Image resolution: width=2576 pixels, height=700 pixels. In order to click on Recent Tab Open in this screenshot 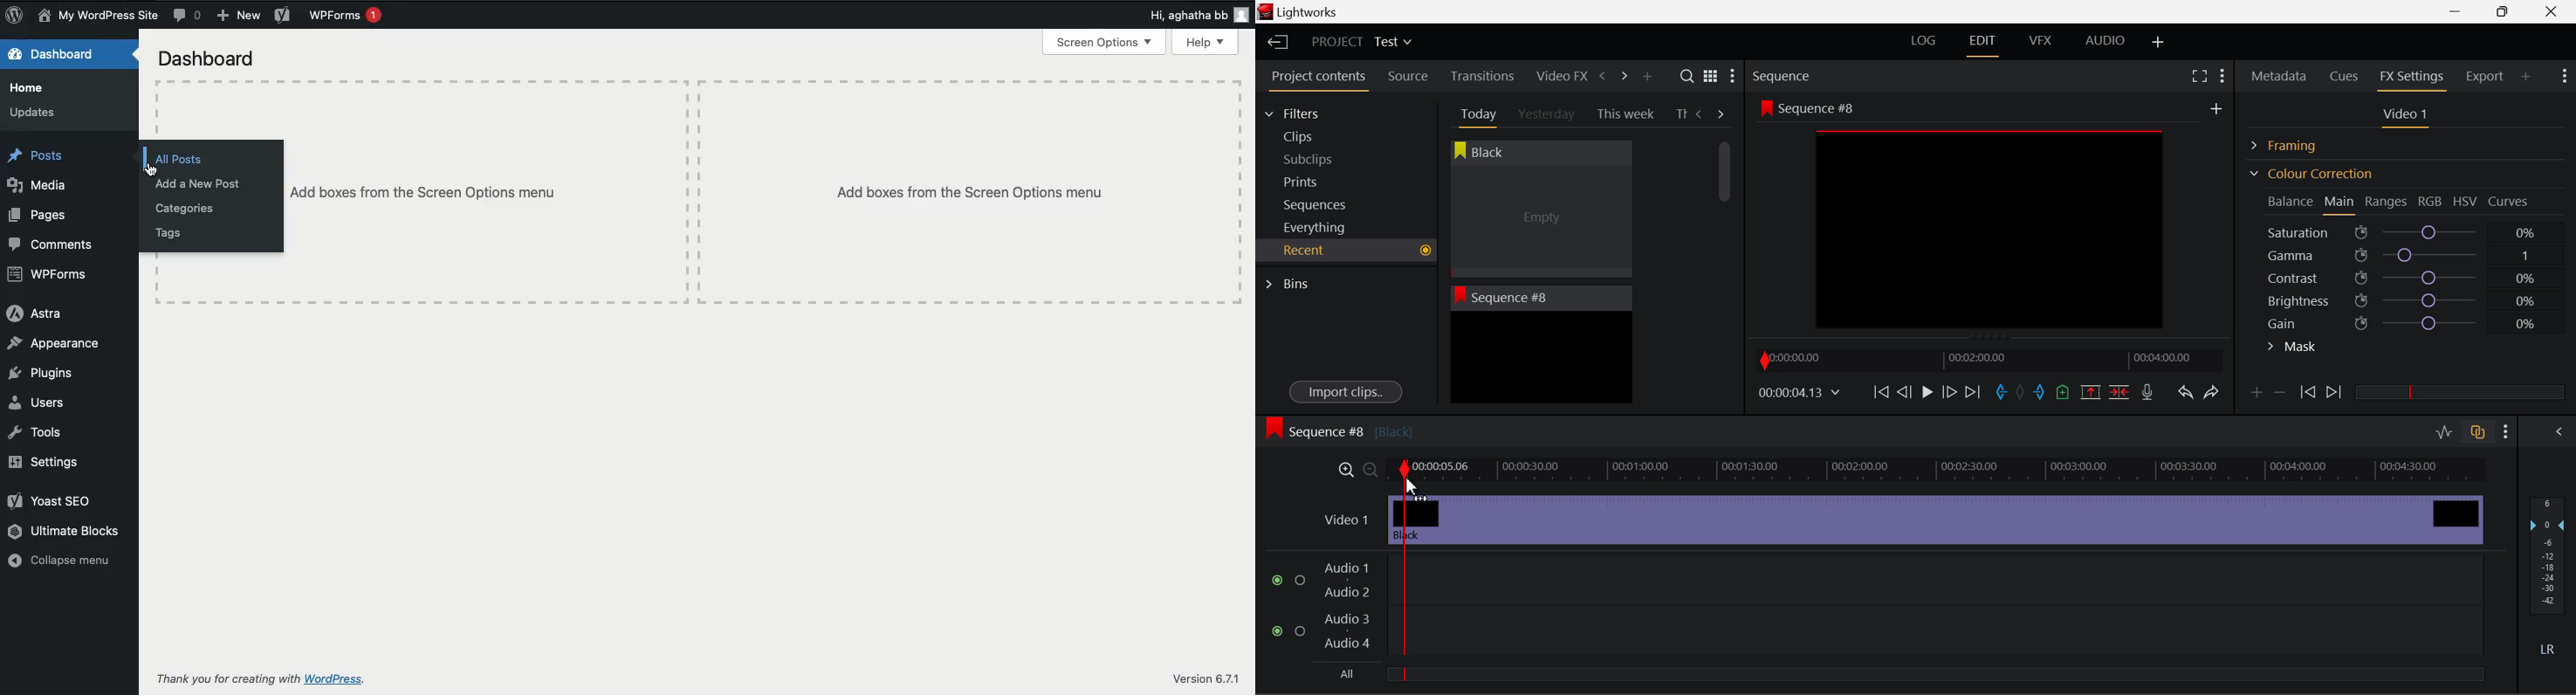, I will do `click(1346, 250)`.